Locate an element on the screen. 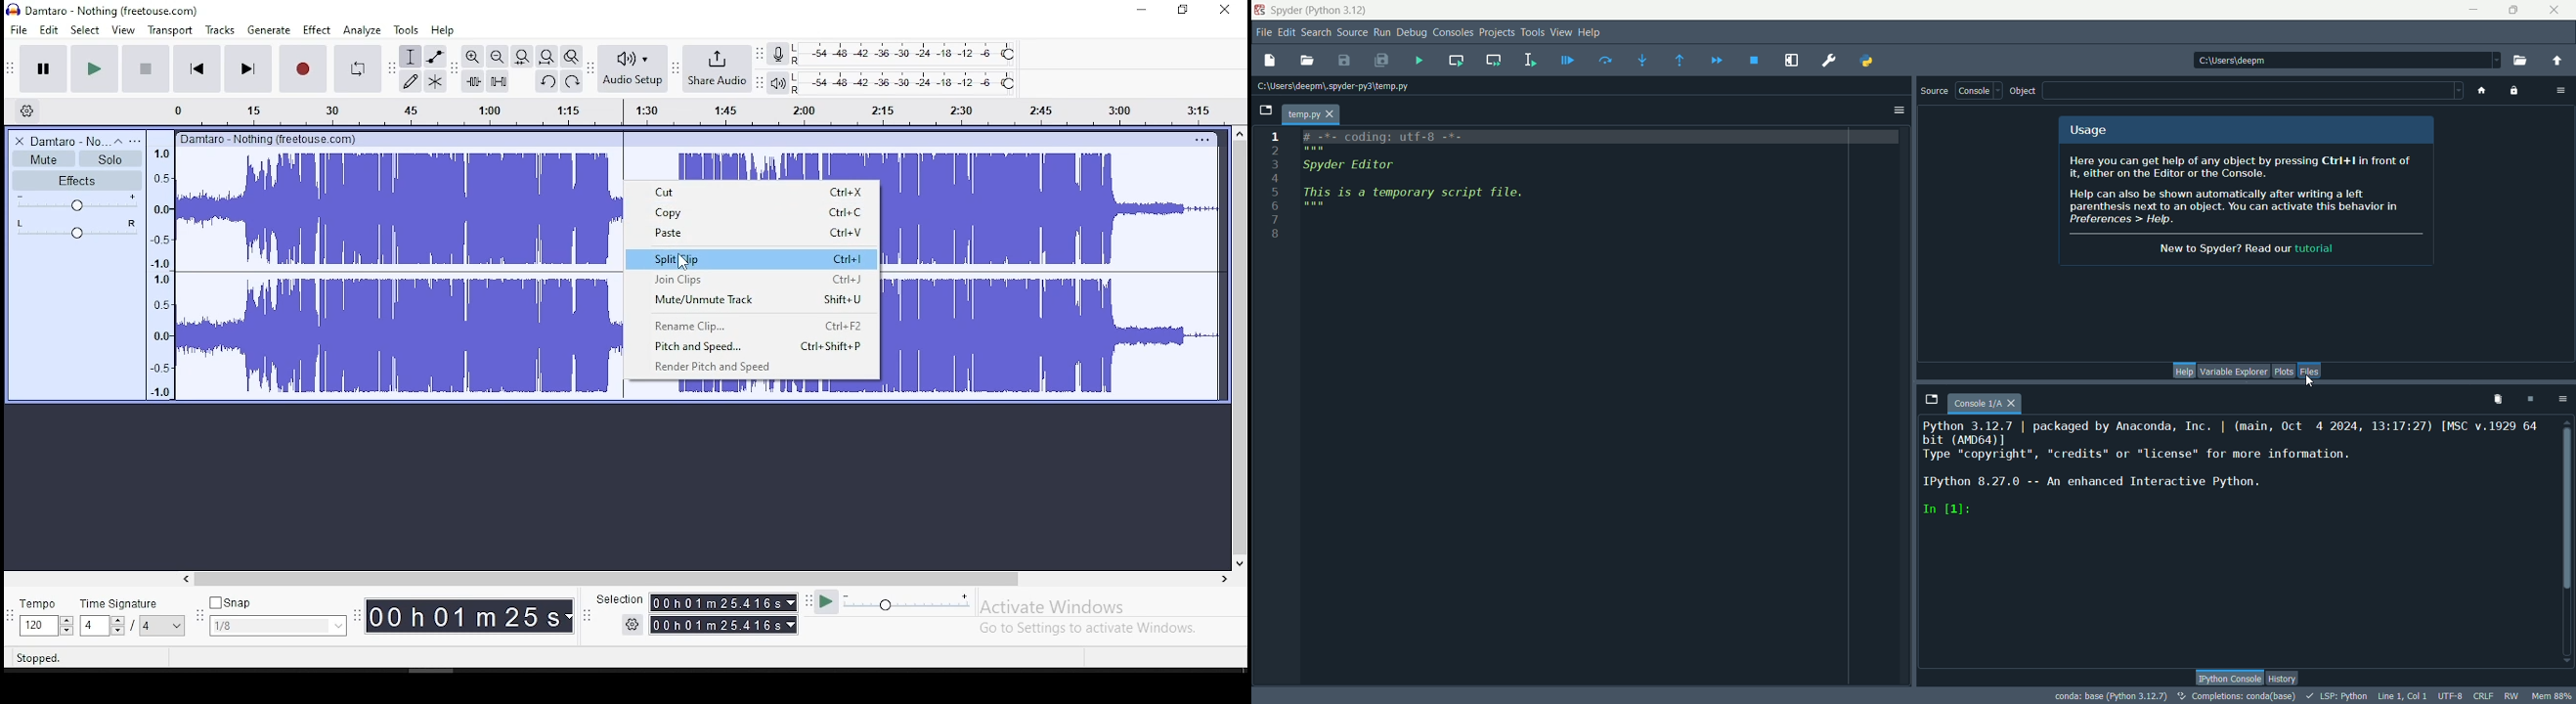 The width and height of the screenshot is (2576, 728). enable looping is located at coordinates (358, 67).